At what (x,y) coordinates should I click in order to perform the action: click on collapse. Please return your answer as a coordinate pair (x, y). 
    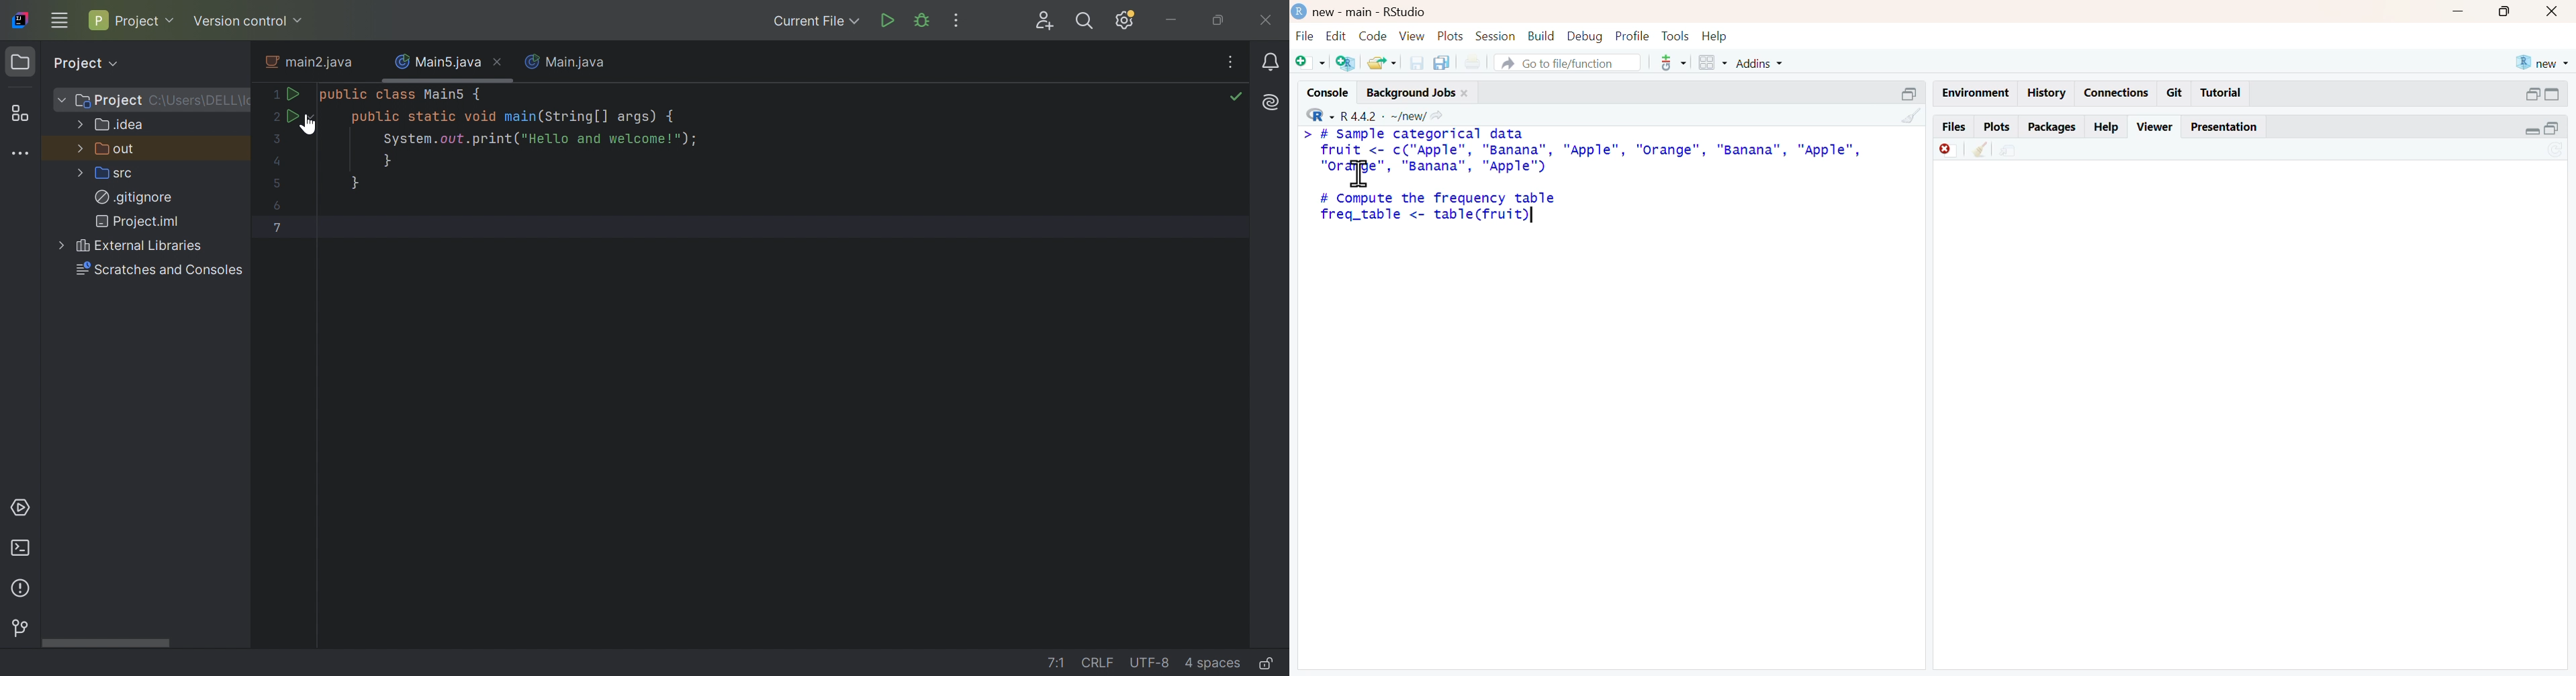
    Looking at the image, I should click on (2557, 129).